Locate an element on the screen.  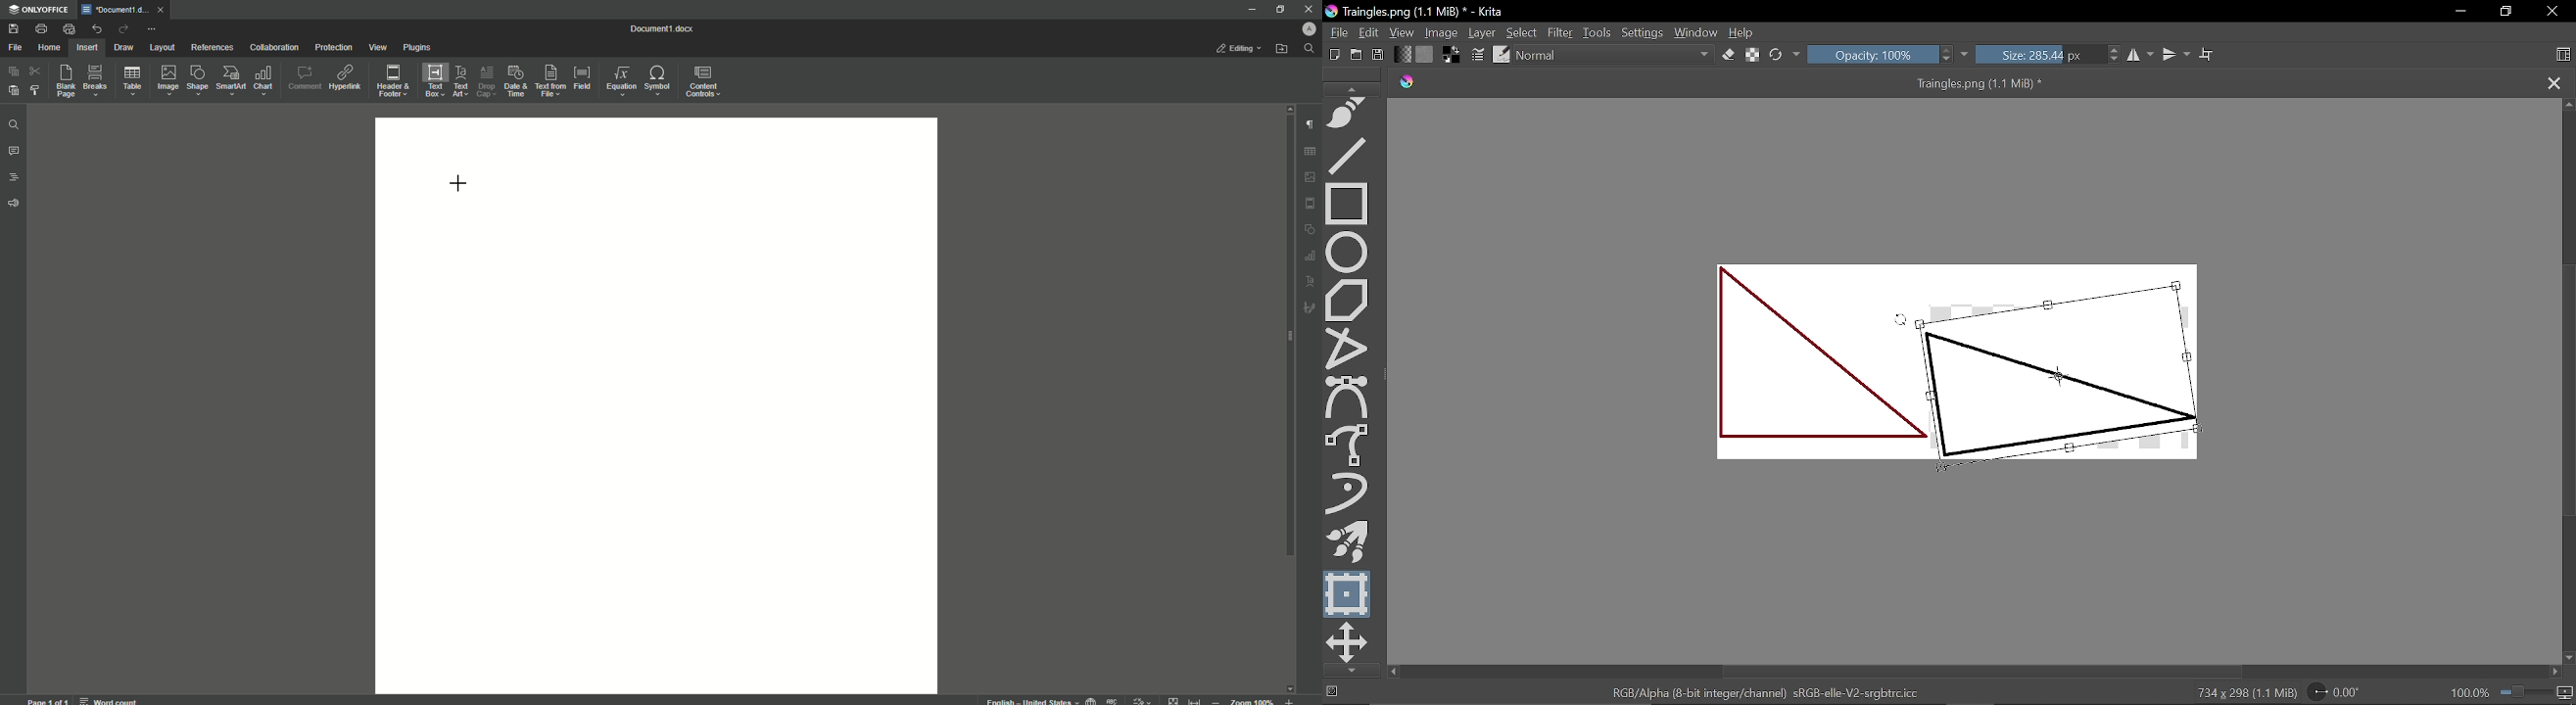
signature is located at coordinates (1310, 309).